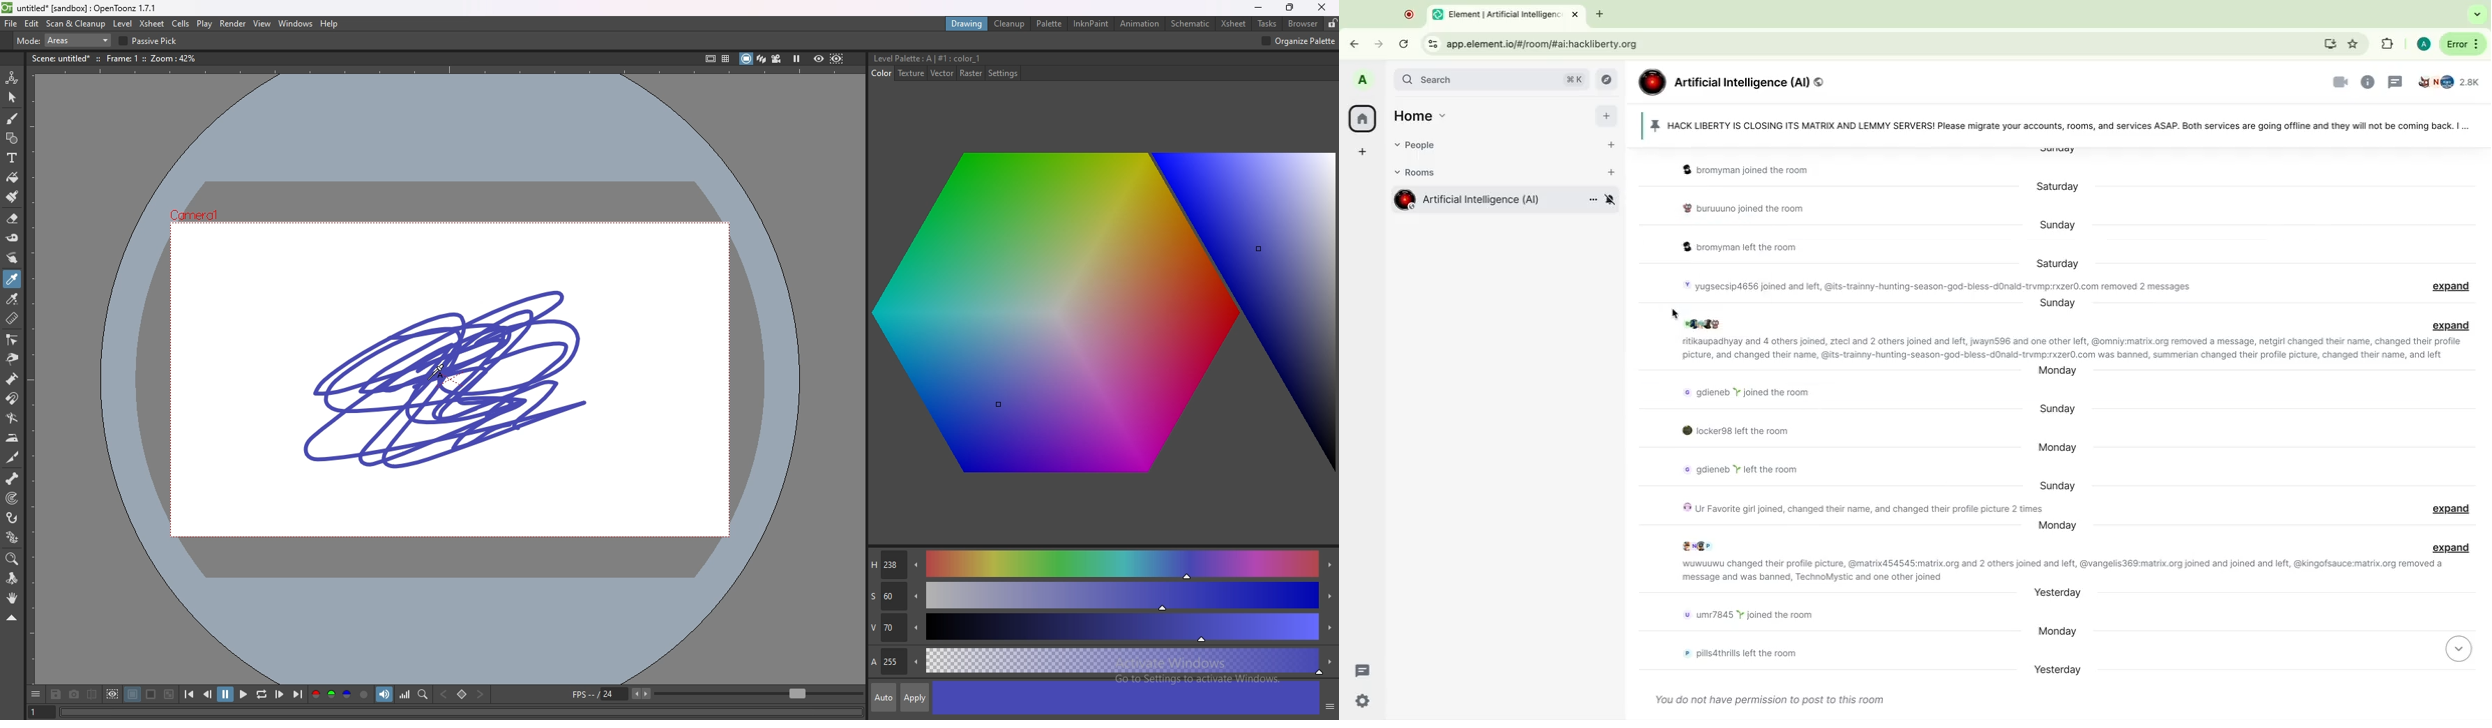  What do you see at coordinates (819, 58) in the screenshot?
I see `preview` at bounding box center [819, 58].